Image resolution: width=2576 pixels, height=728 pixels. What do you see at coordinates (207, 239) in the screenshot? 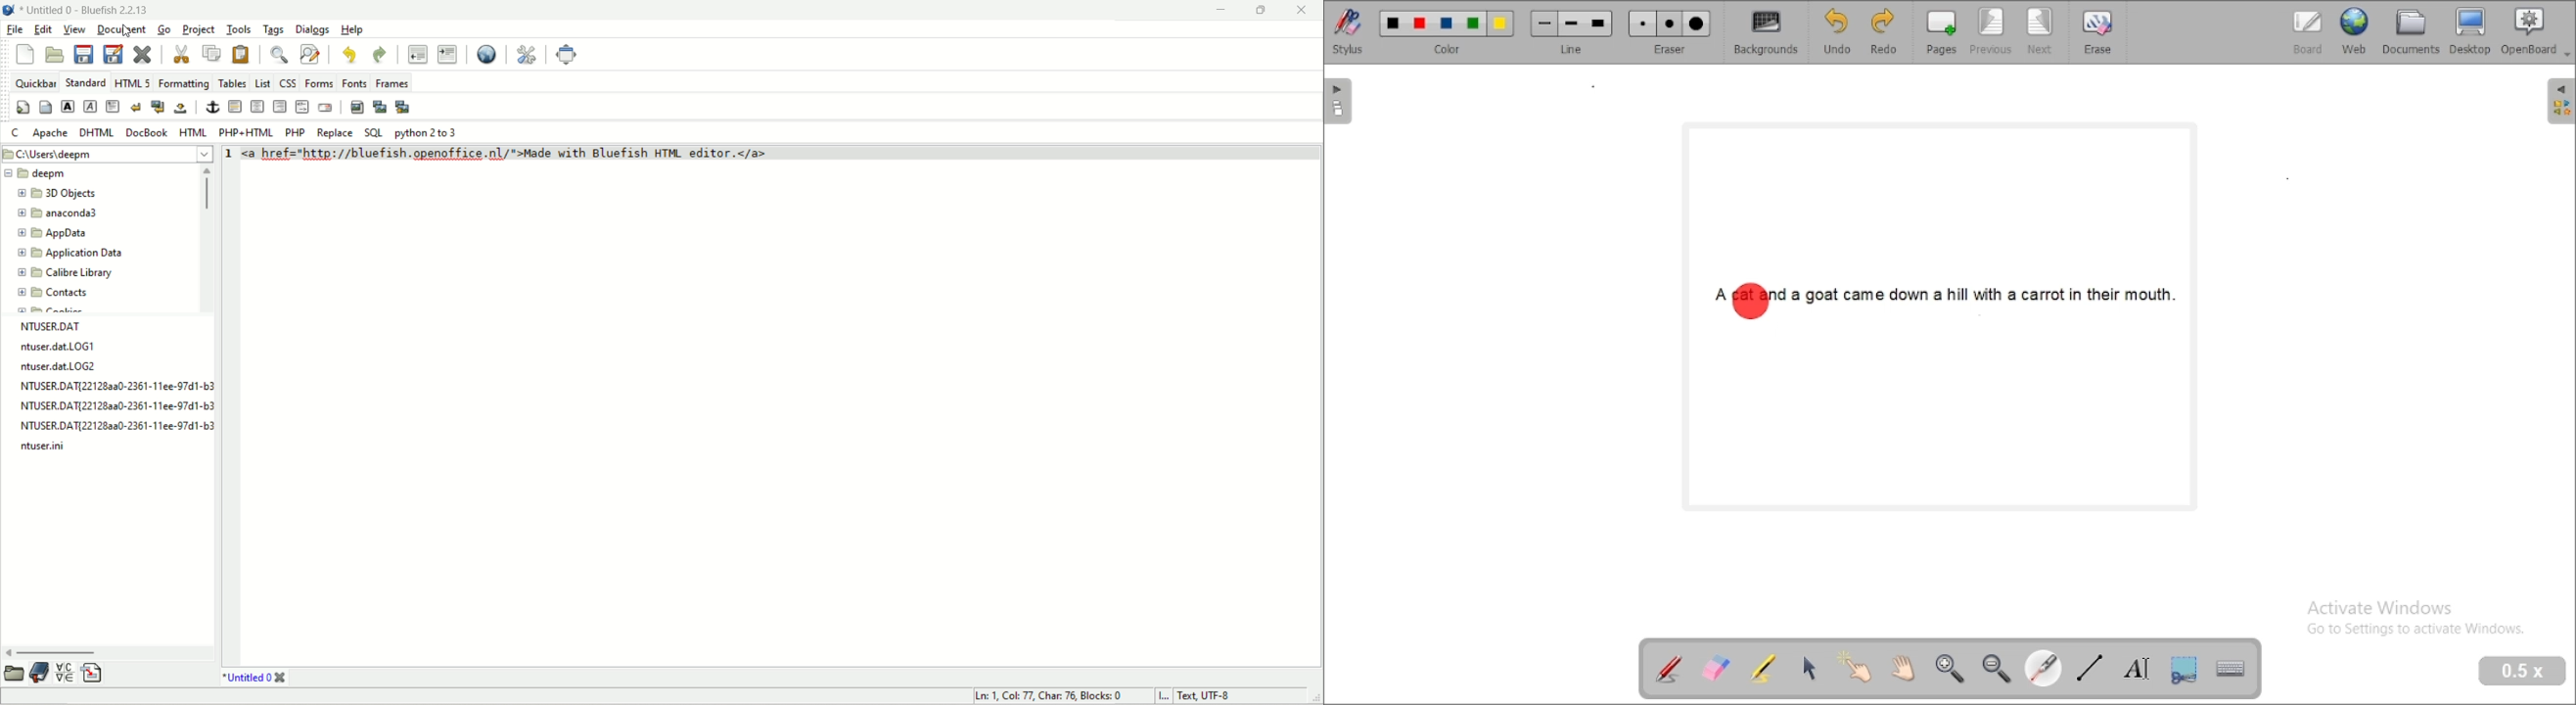
I see `vertical scroll bar` at bounding box center [207, 239].